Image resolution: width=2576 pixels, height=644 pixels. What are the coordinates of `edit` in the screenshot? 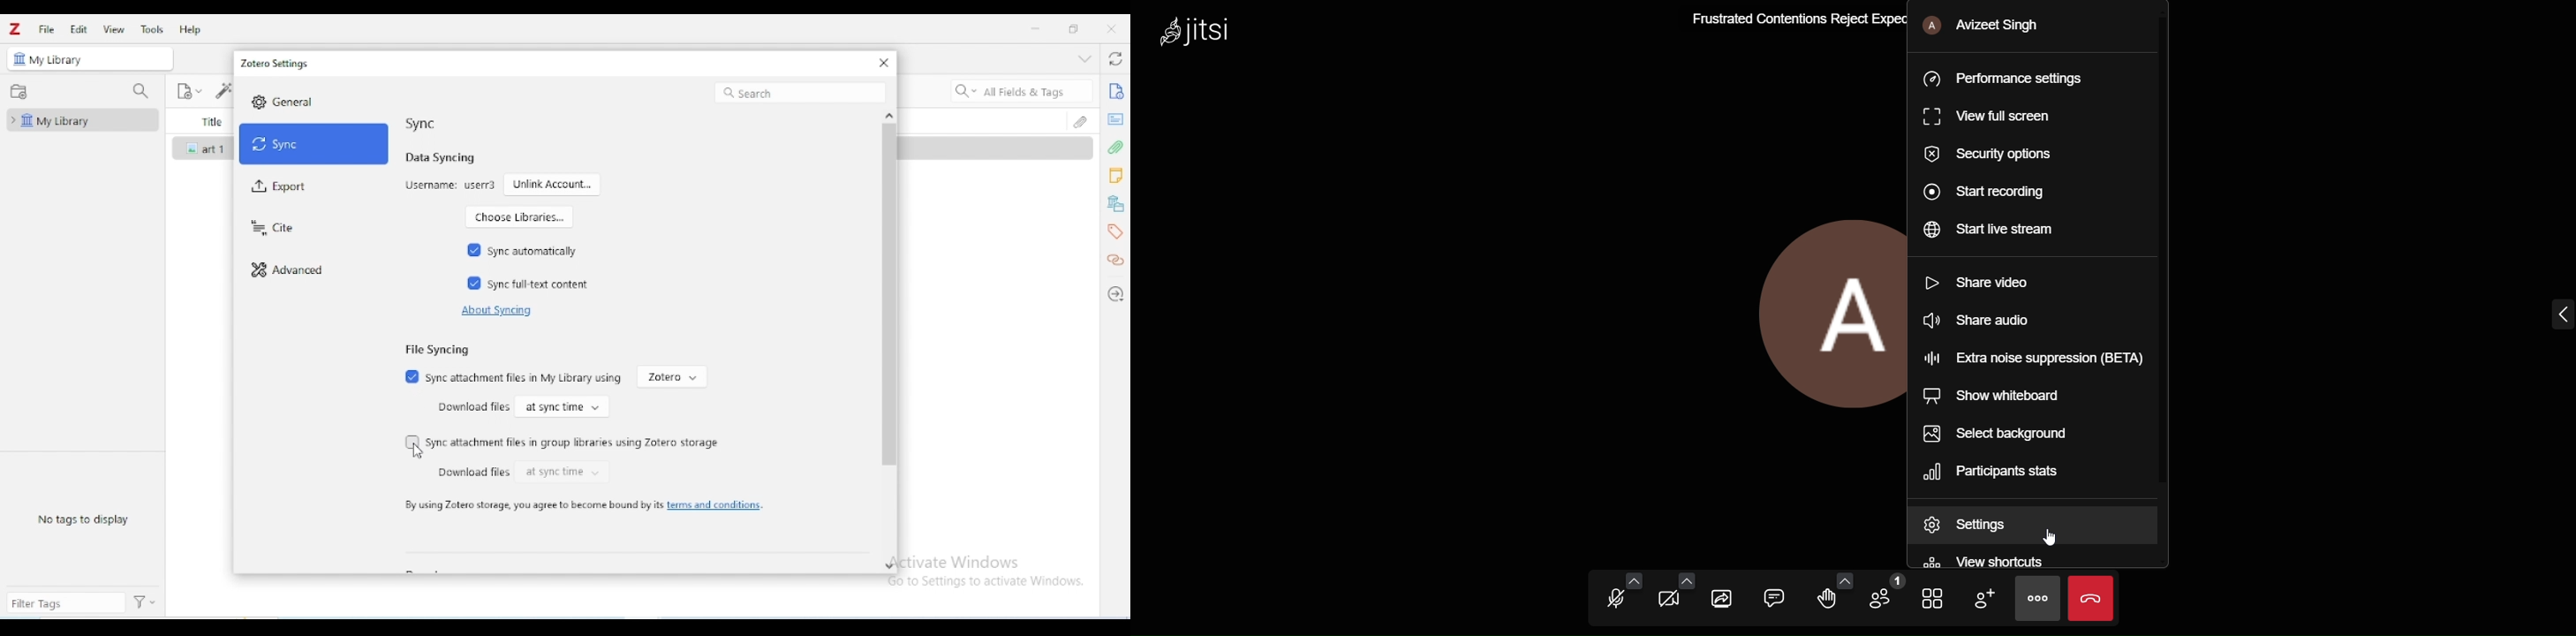 It's located at (79, 29).